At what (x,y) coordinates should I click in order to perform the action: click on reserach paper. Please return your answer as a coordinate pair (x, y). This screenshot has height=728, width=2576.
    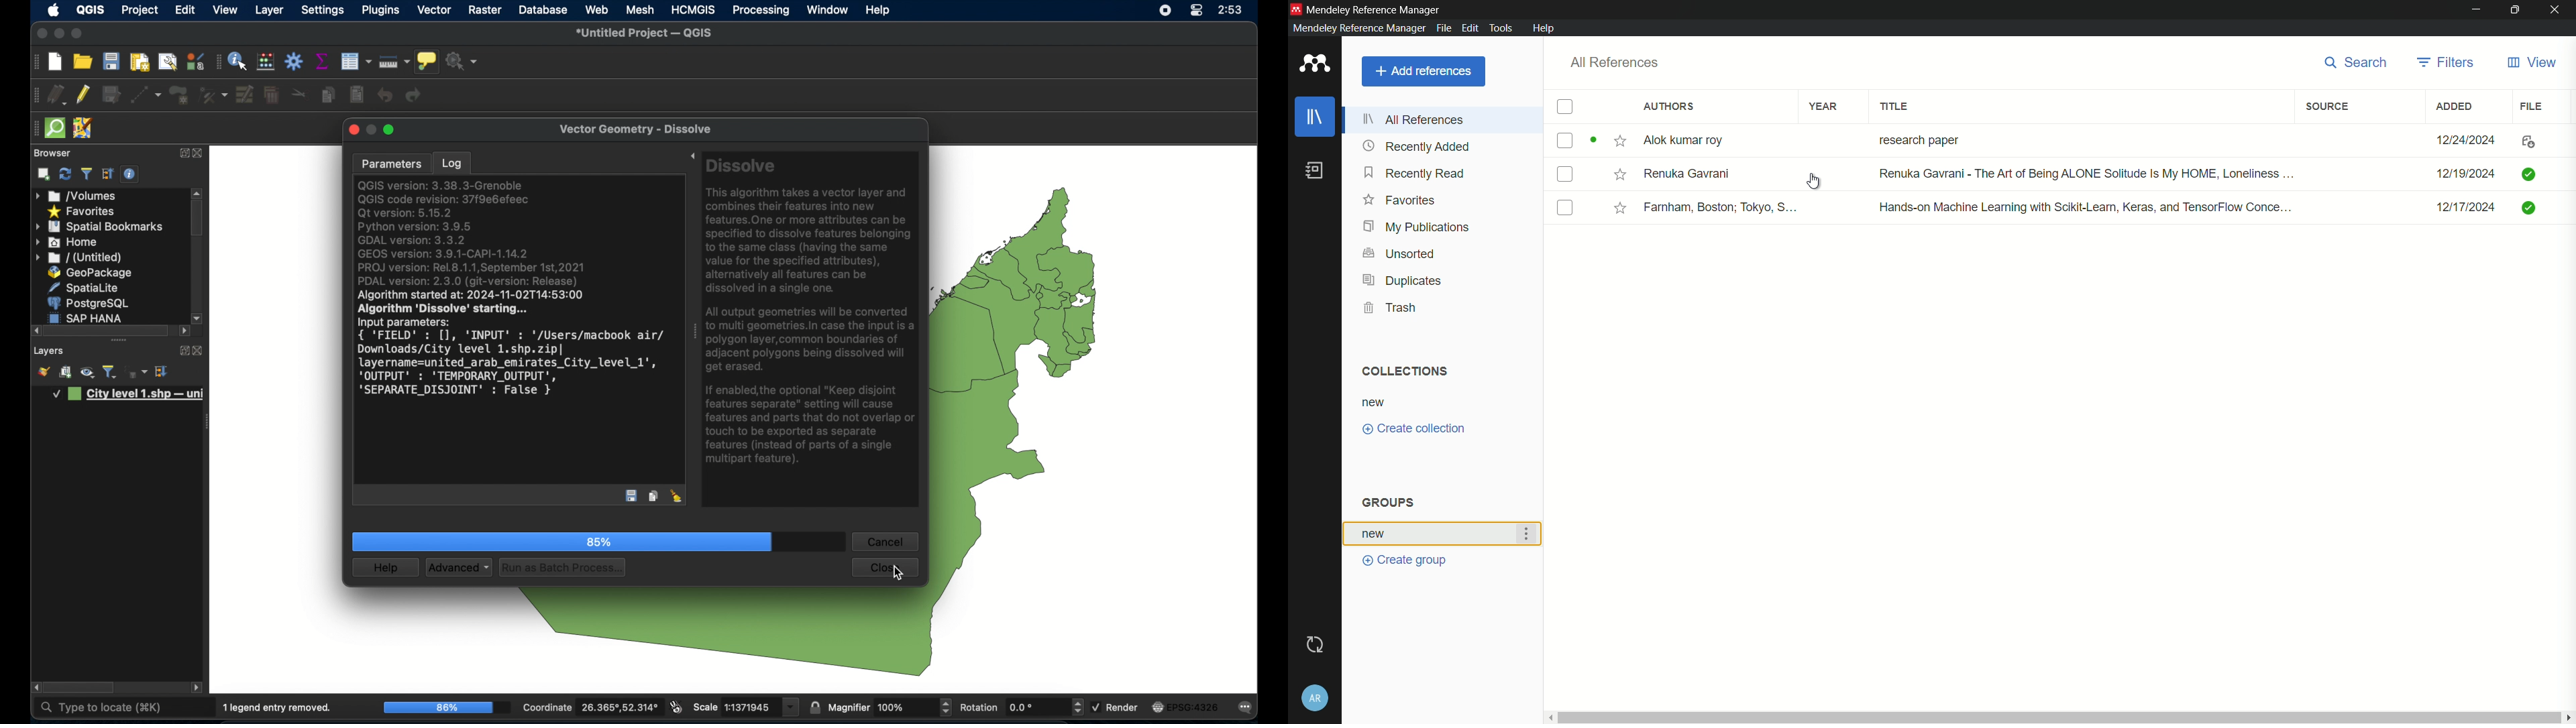
    Looking at the image, I should click on (1916, 137).